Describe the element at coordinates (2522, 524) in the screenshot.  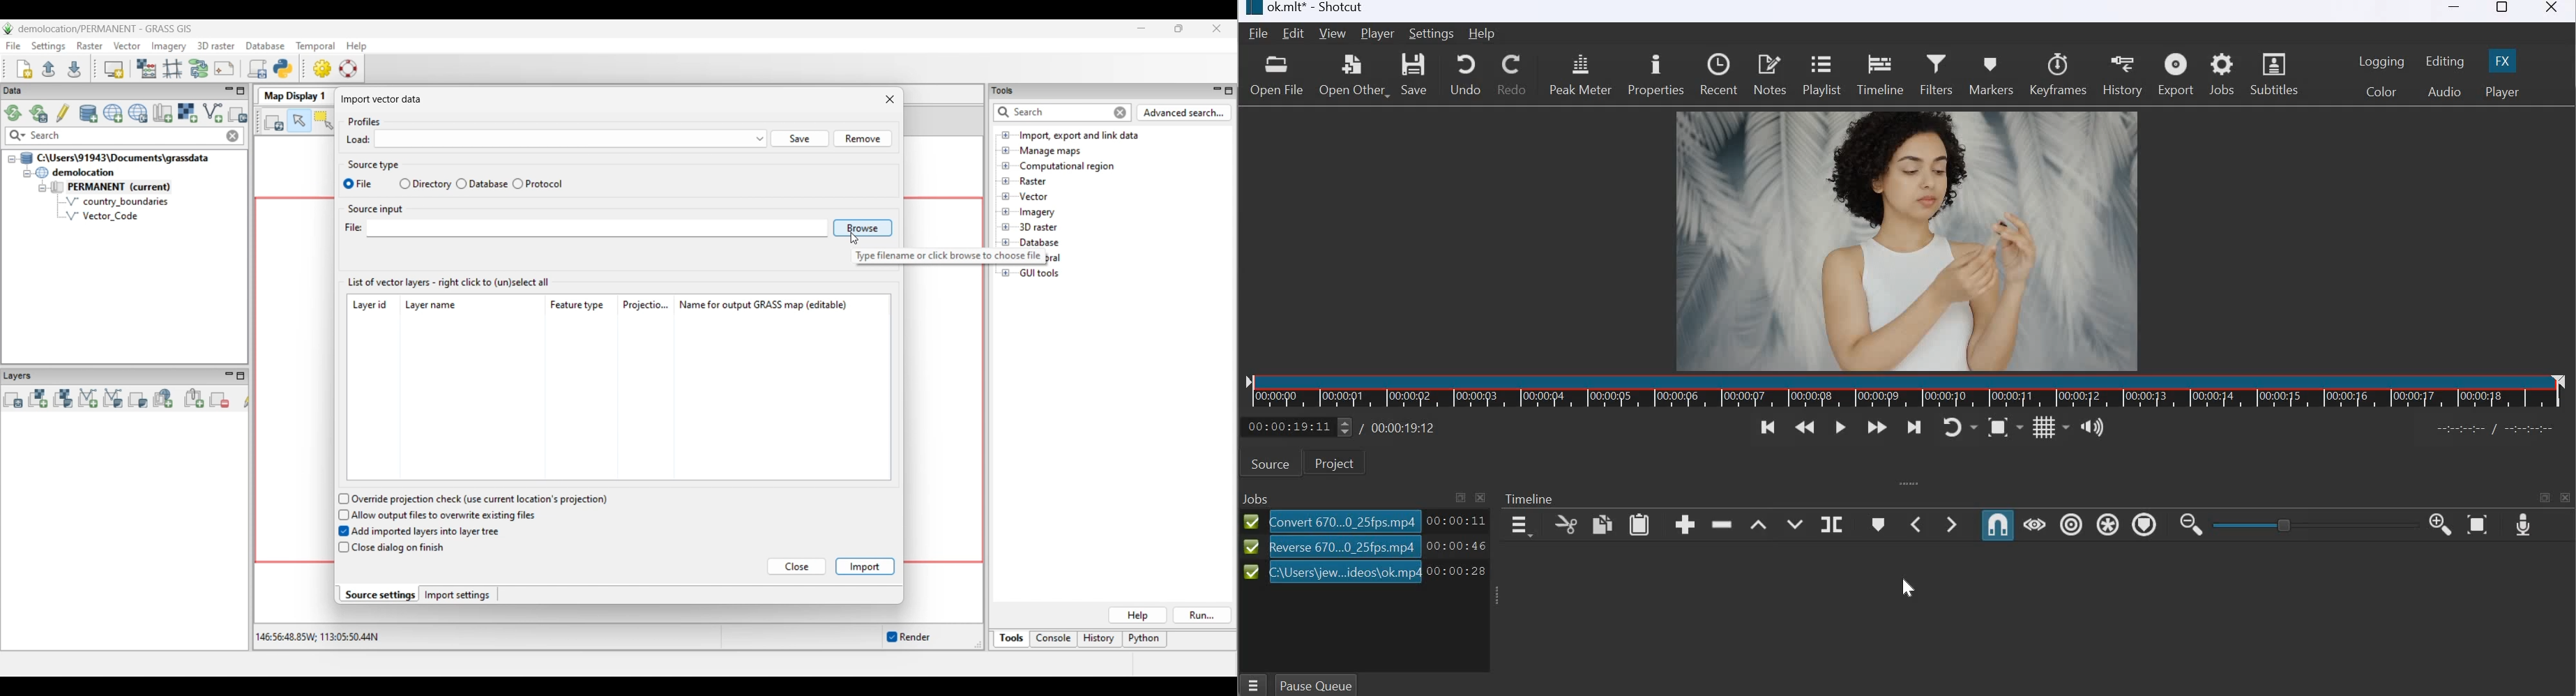
I see `Record Audio` at that location.